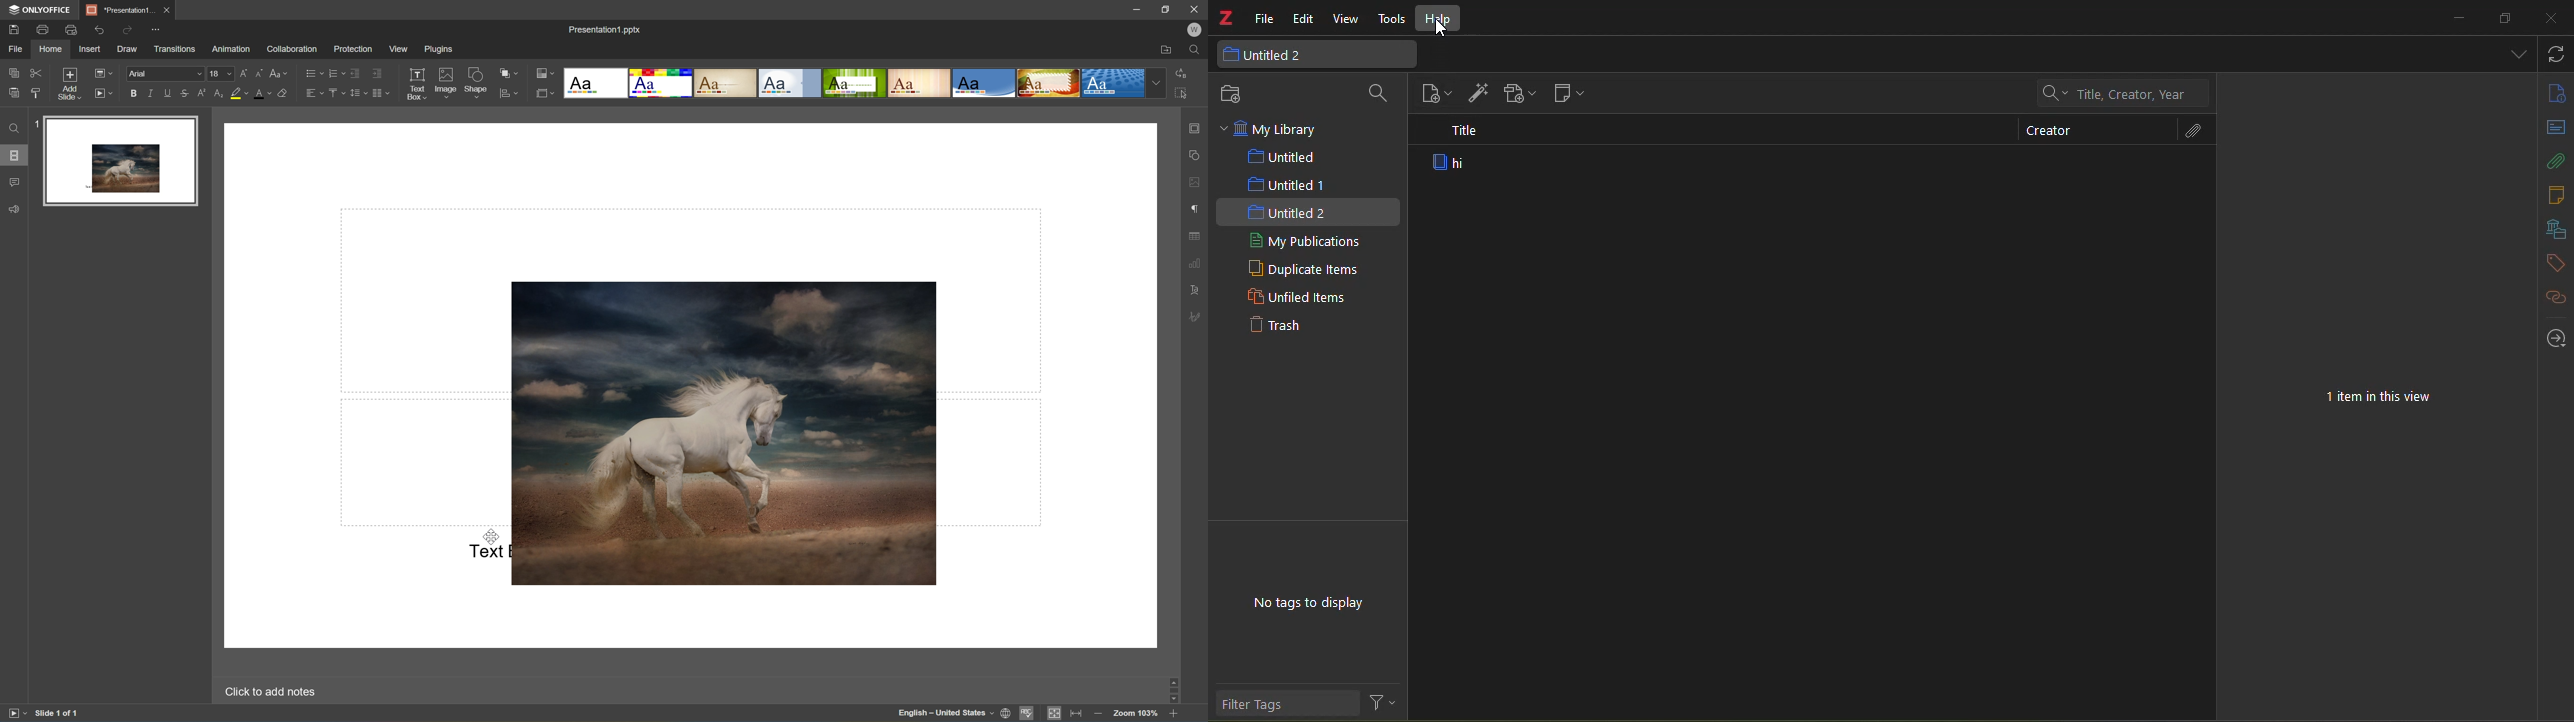  Describe the element at coordinates (1159, 82) in the screenshot. I see `Drop Down` at that location.